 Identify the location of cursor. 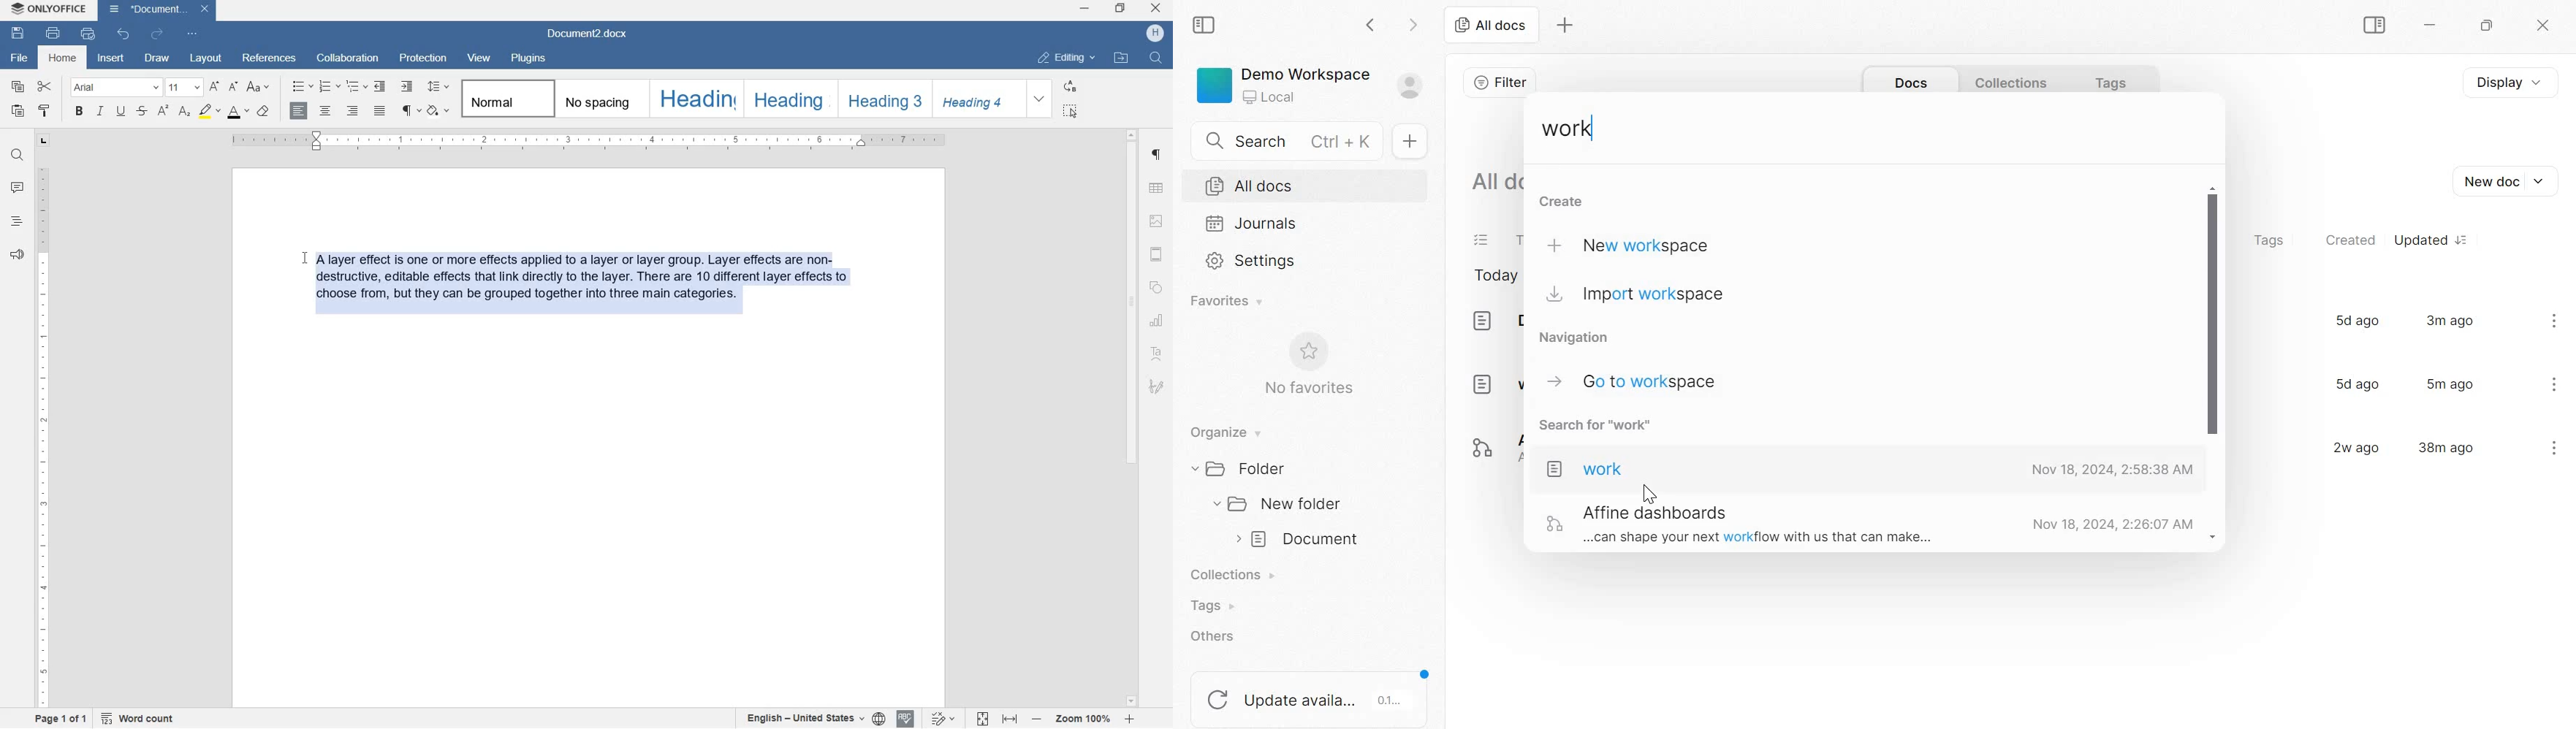
(305, 259).